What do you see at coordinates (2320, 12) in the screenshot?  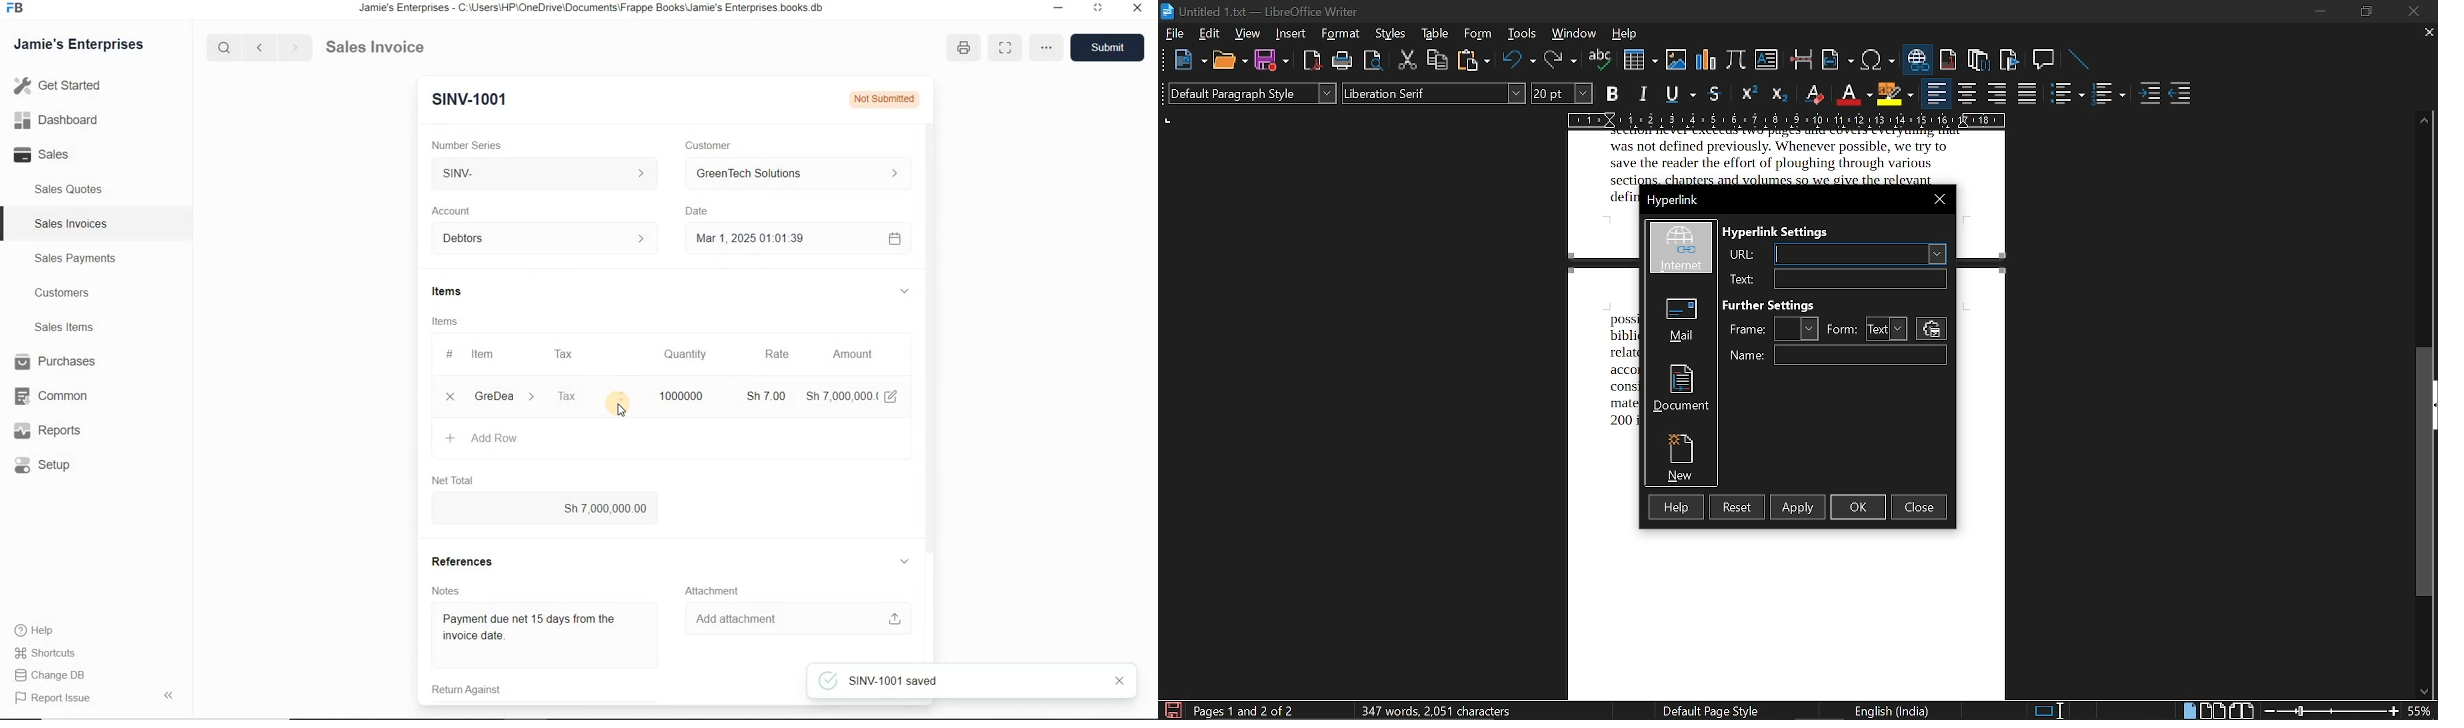 I see `minimize` at bounding box center [2320, 12].